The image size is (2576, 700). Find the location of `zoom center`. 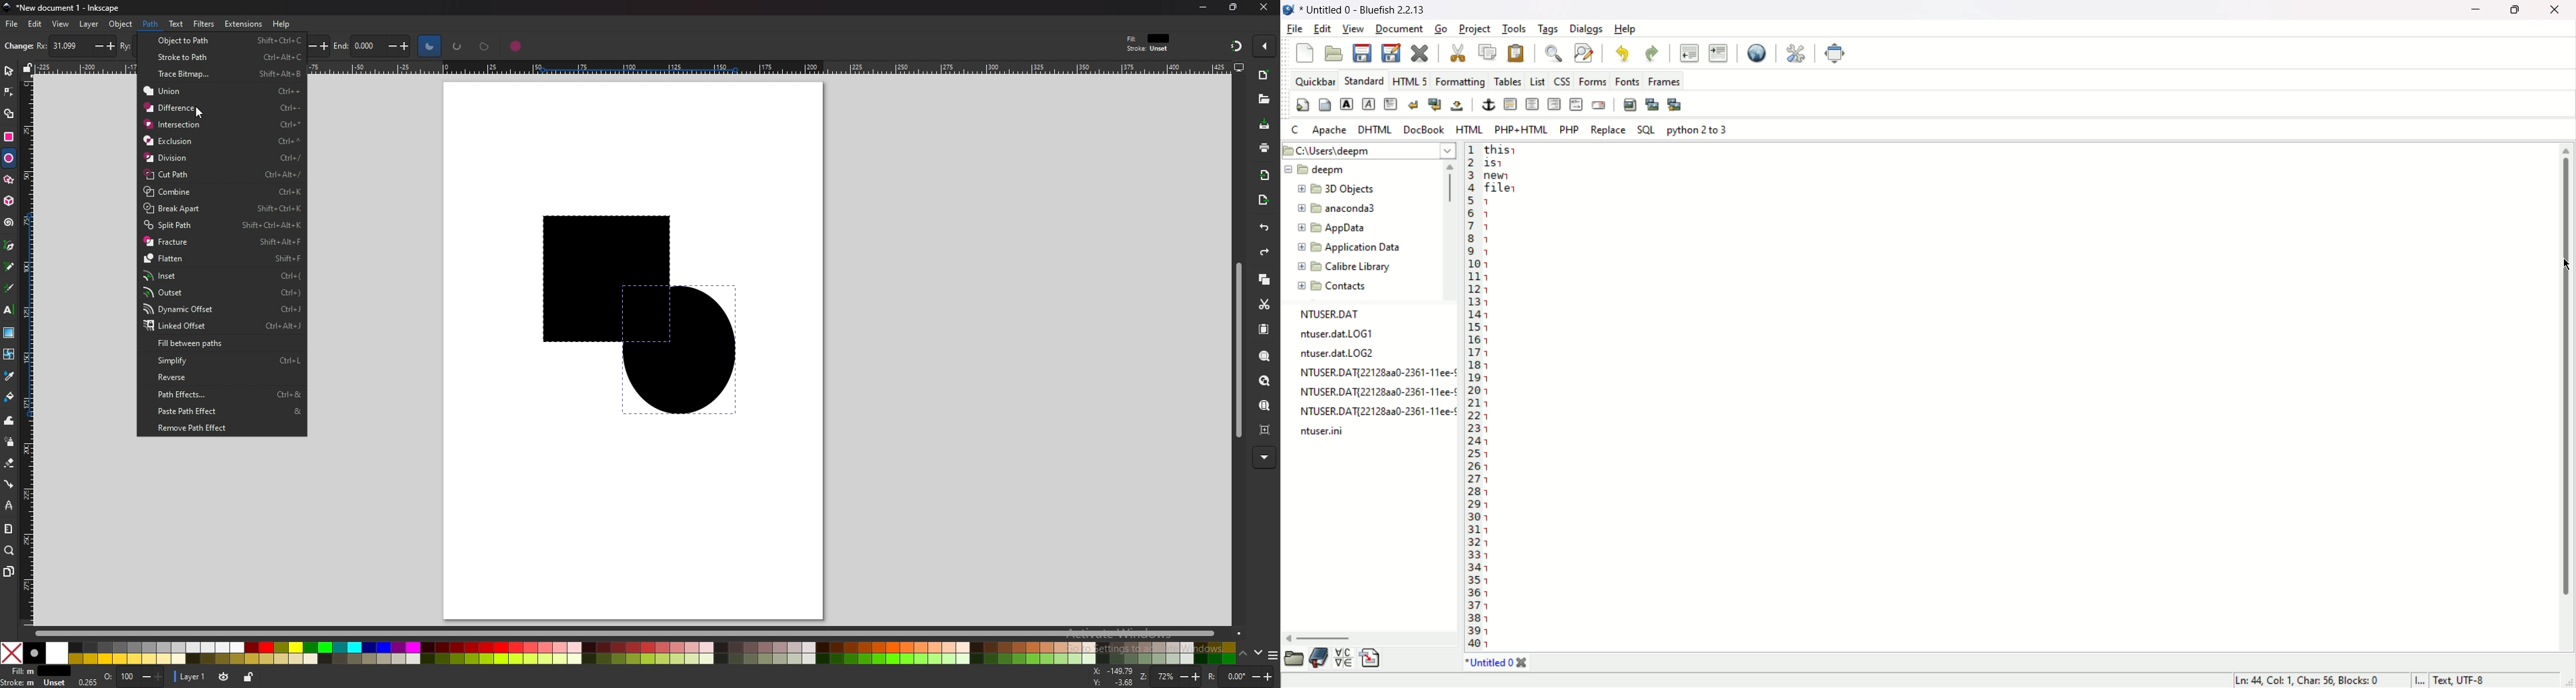

zoom center is located at coordinates (1267, 430).